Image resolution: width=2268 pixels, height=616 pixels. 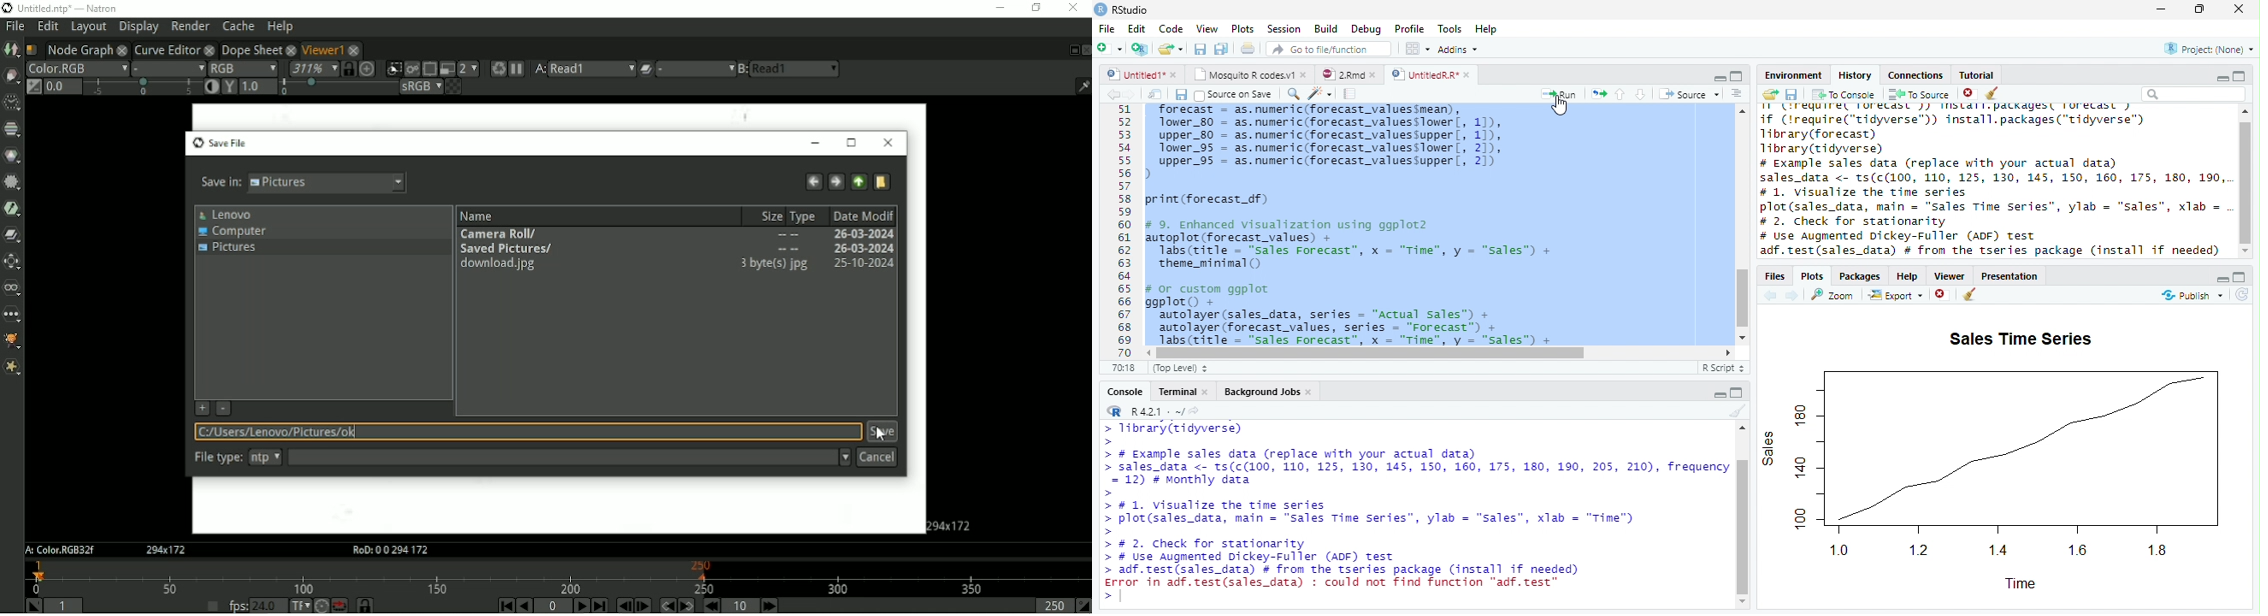 What do you see at coordinates (2243, 75) in the screenshot?
I see `Maximize` at bounding box center [2243, 75].